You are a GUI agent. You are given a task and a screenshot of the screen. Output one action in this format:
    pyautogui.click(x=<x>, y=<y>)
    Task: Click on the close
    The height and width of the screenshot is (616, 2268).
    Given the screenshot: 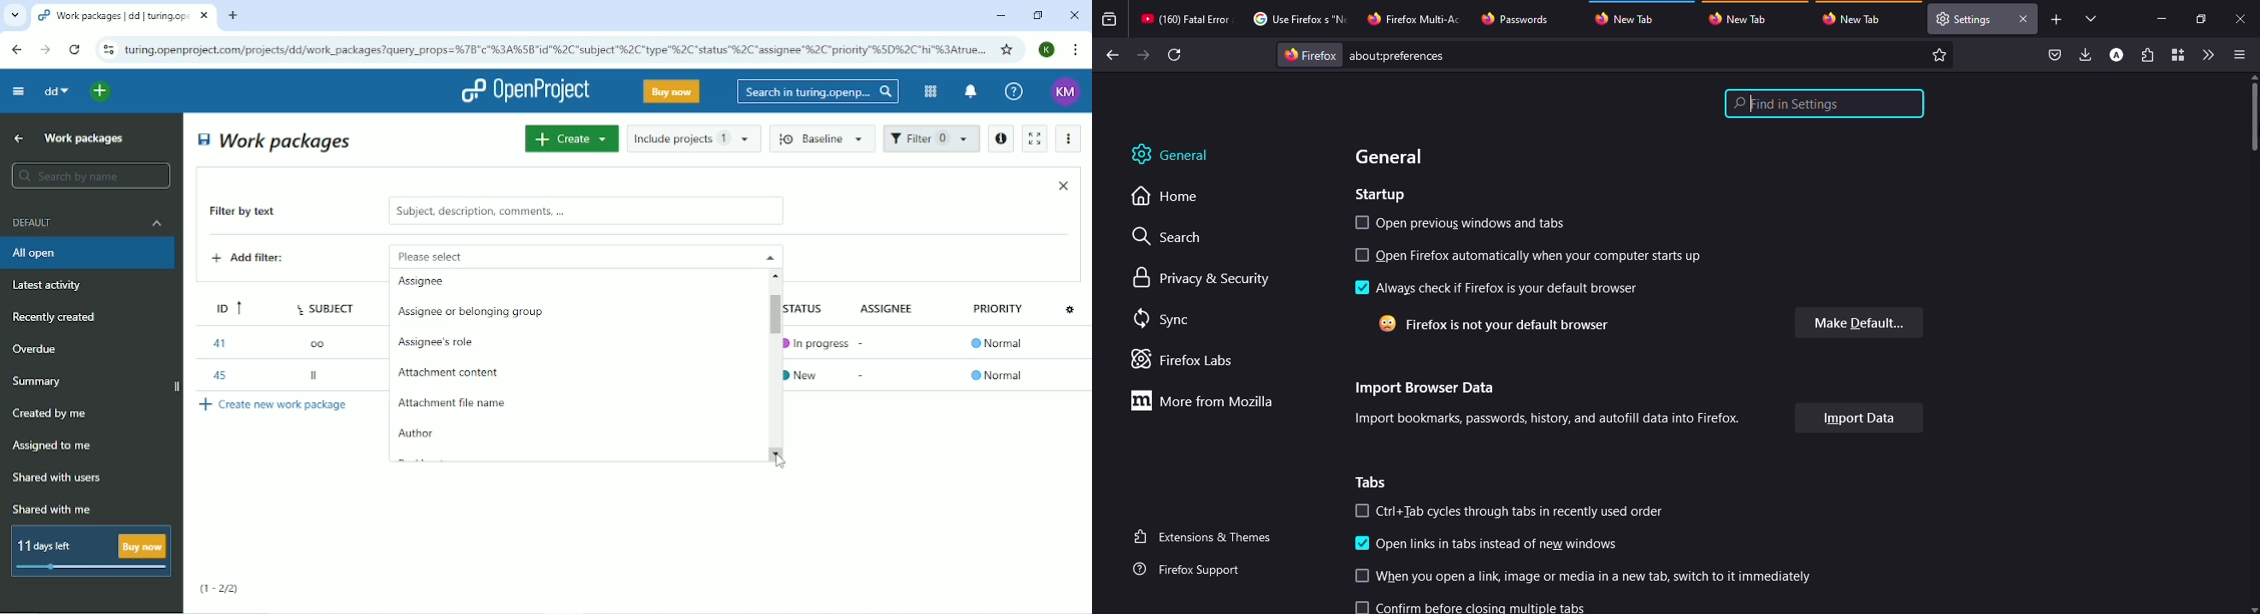 What is the action you would take?
    pyautogui.click(x=2022, y=19)
    